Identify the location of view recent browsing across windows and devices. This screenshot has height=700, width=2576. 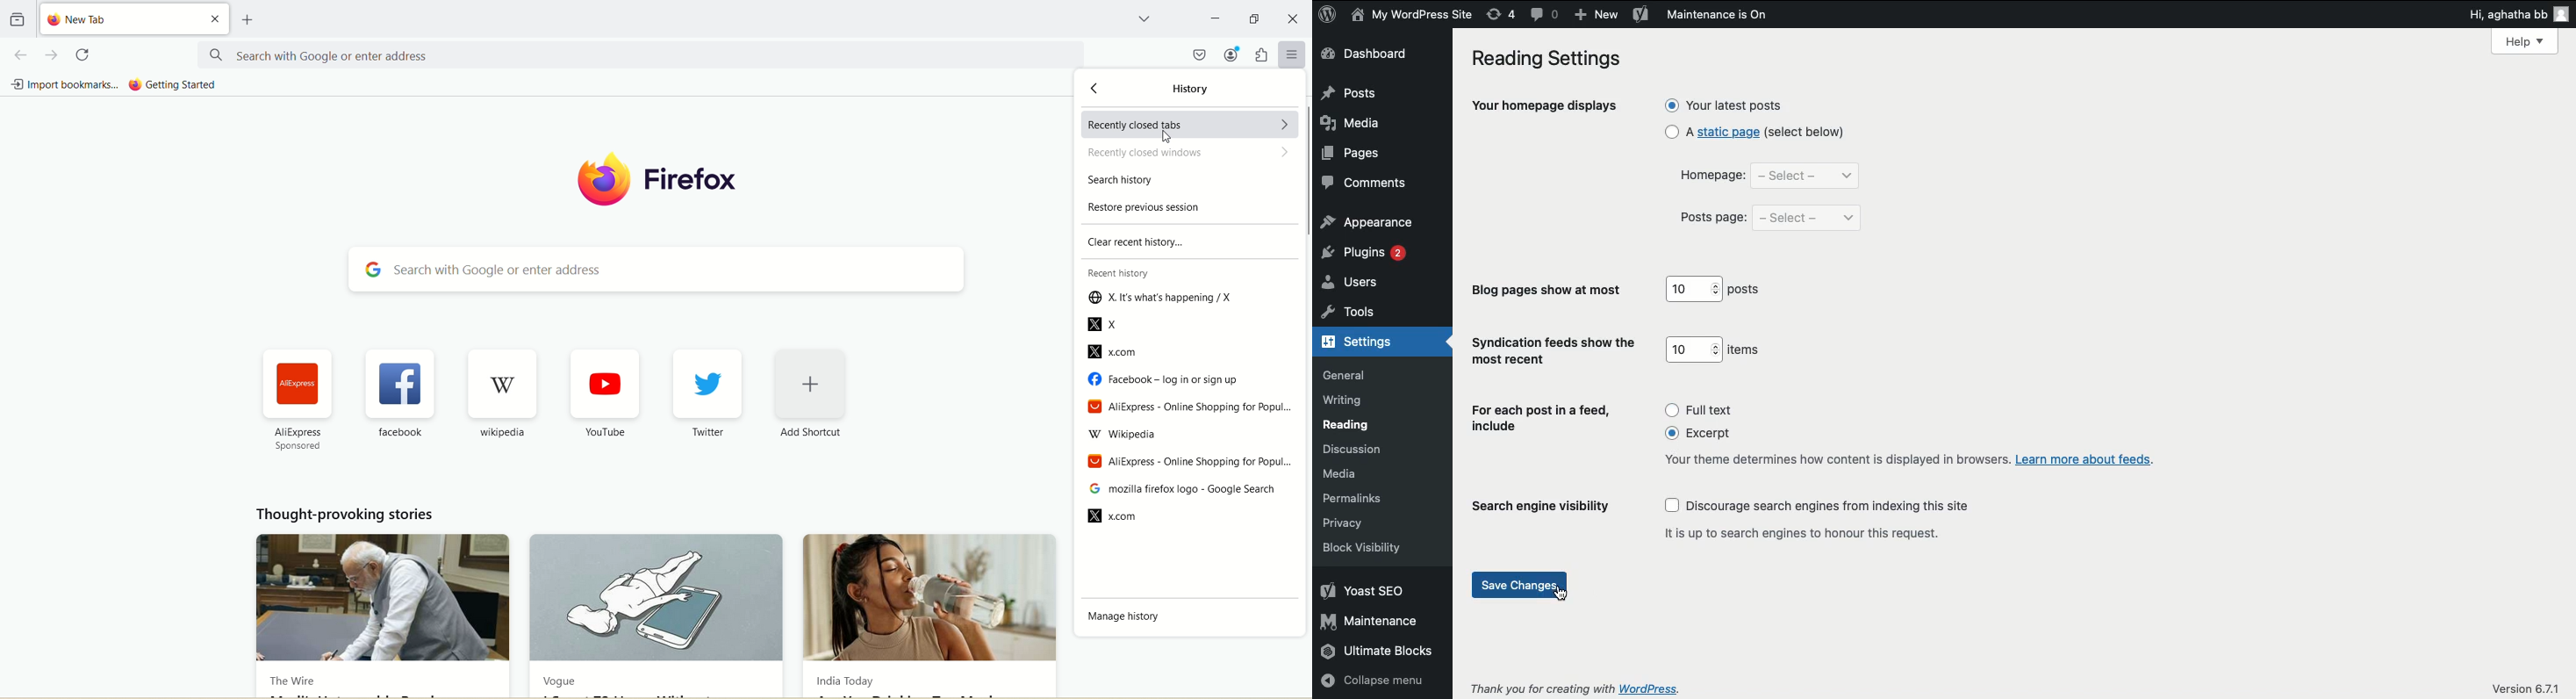
(17, 18).